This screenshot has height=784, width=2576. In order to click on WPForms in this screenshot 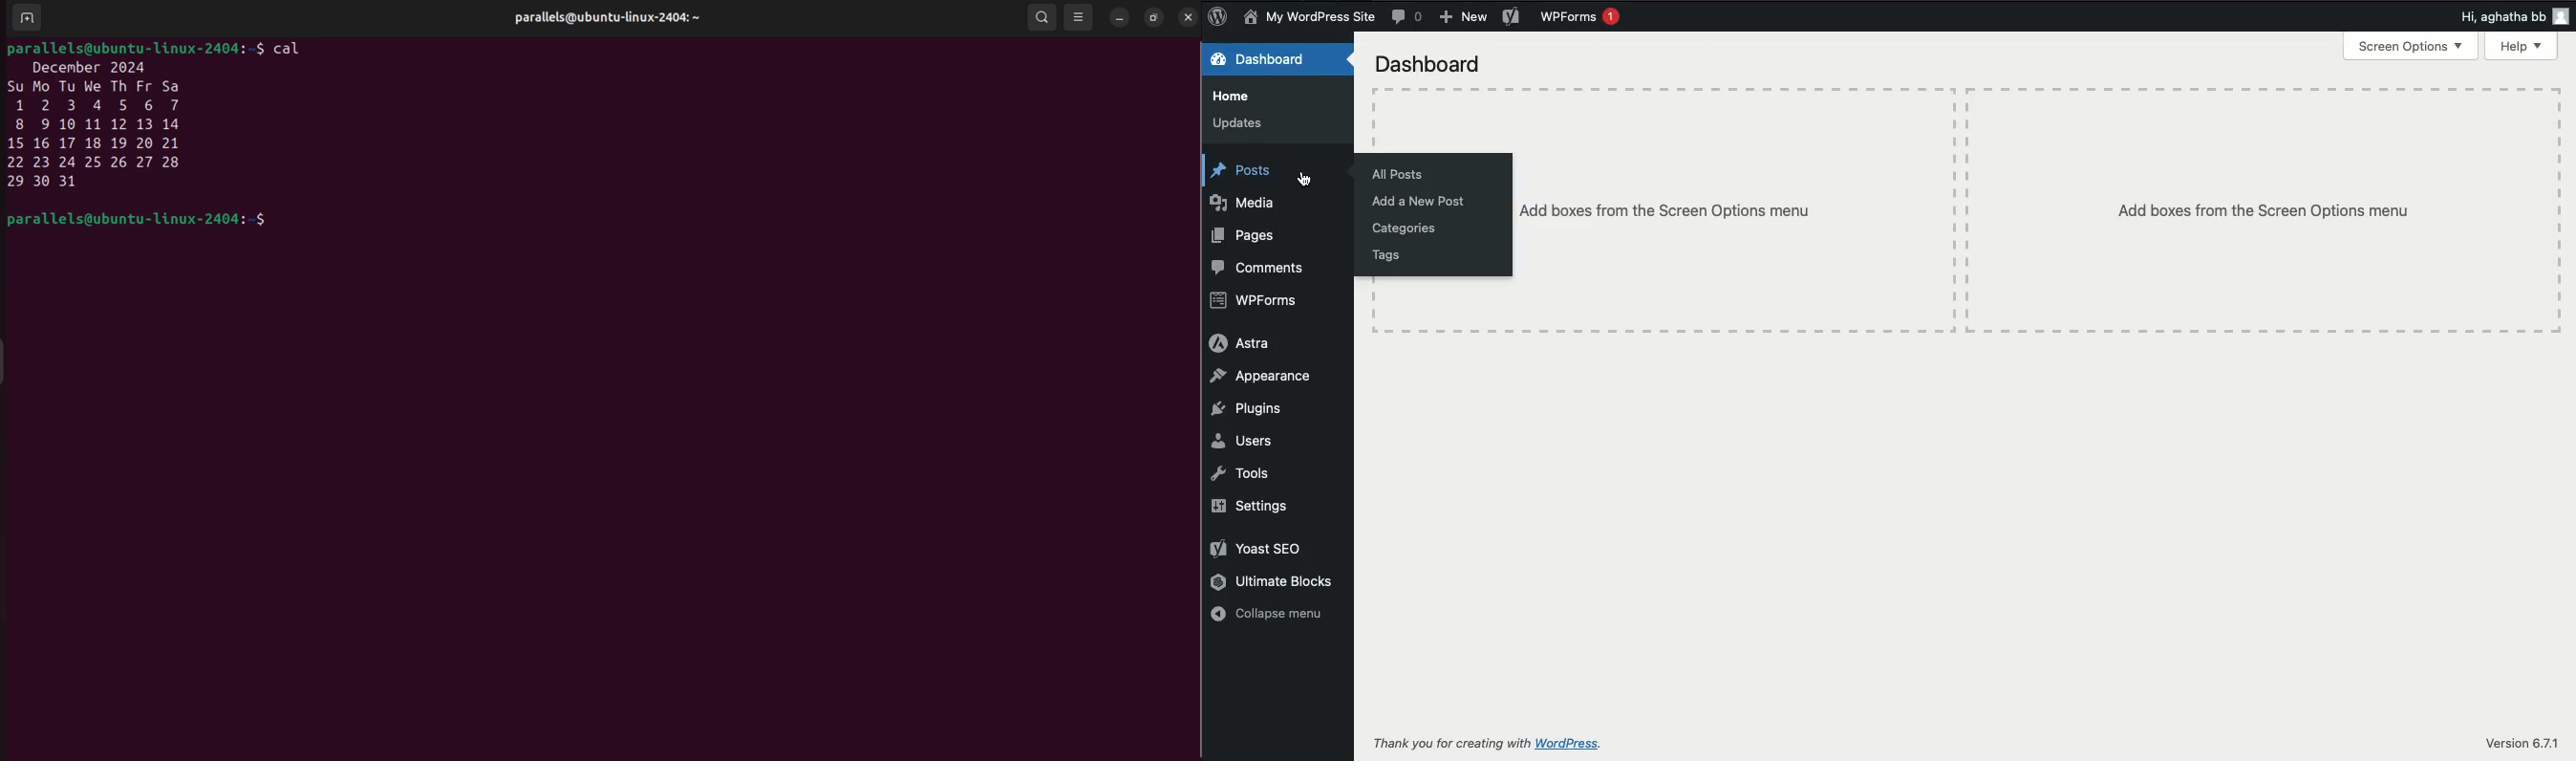, I will do `click(1579, 18)`.